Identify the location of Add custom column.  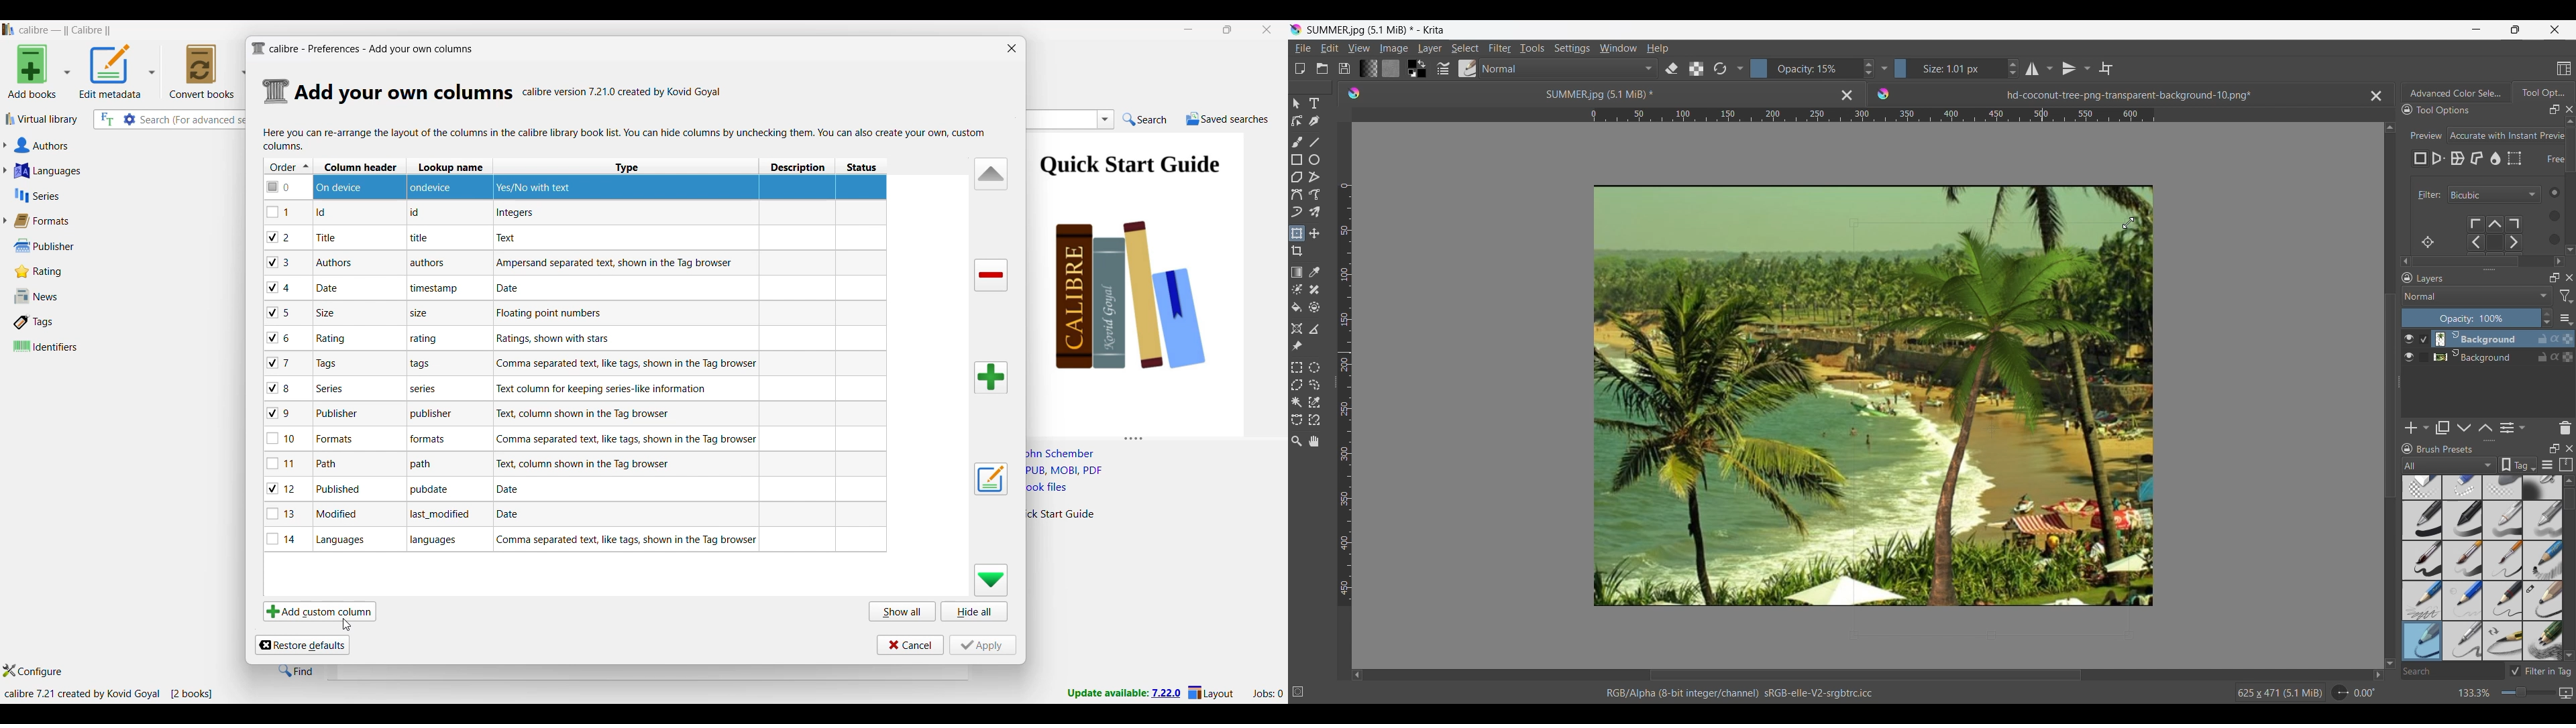
(319, 611).